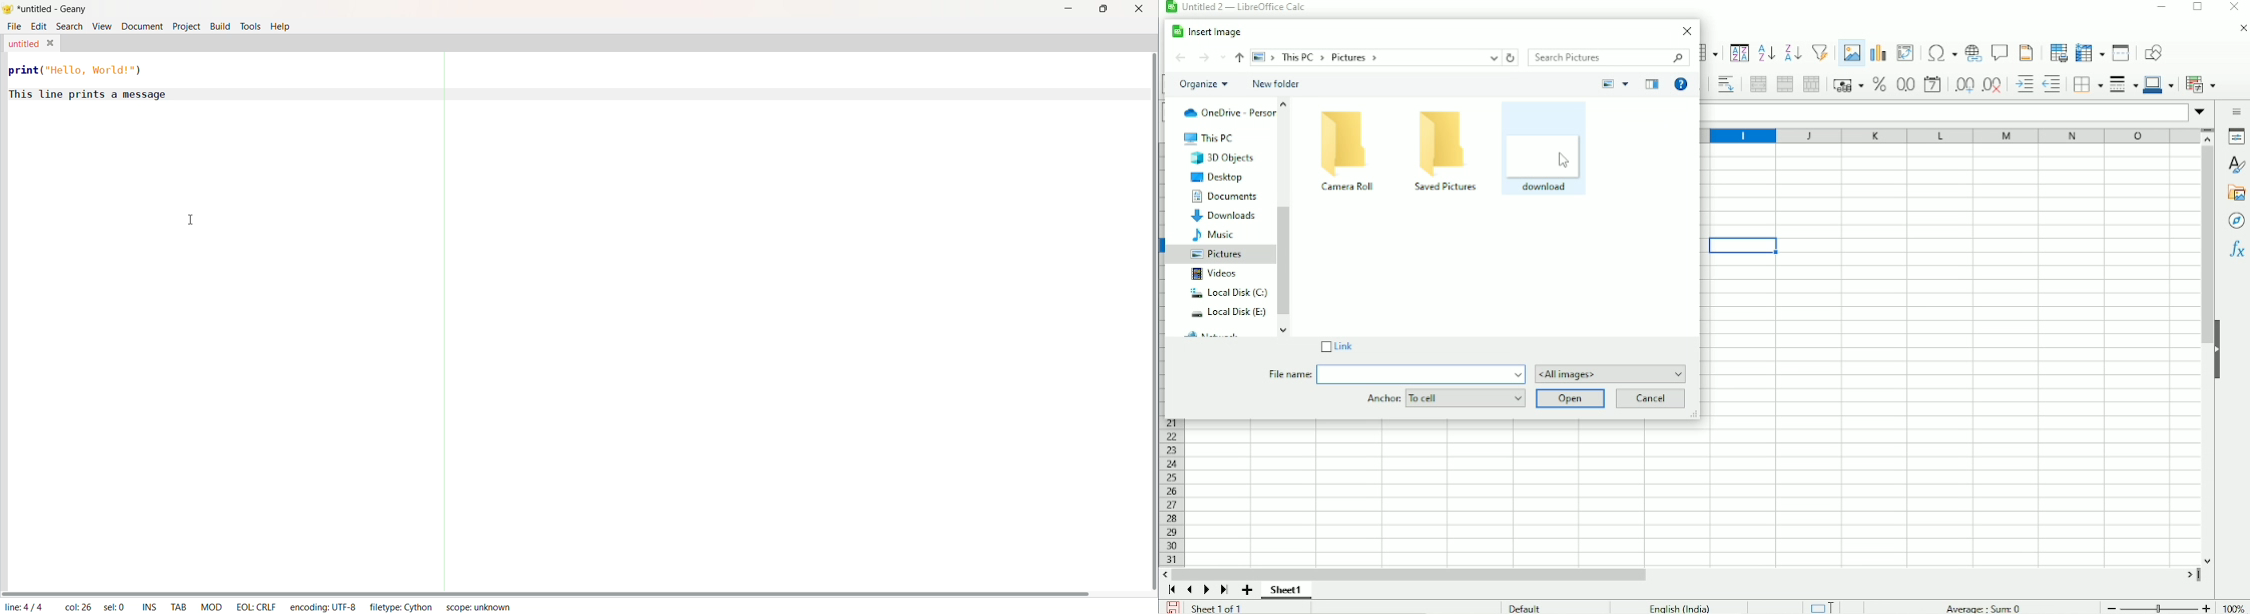 Image resolution: width=2268 pixels, height=616 pixels. I want to click on Border color, so click(2160, 86).